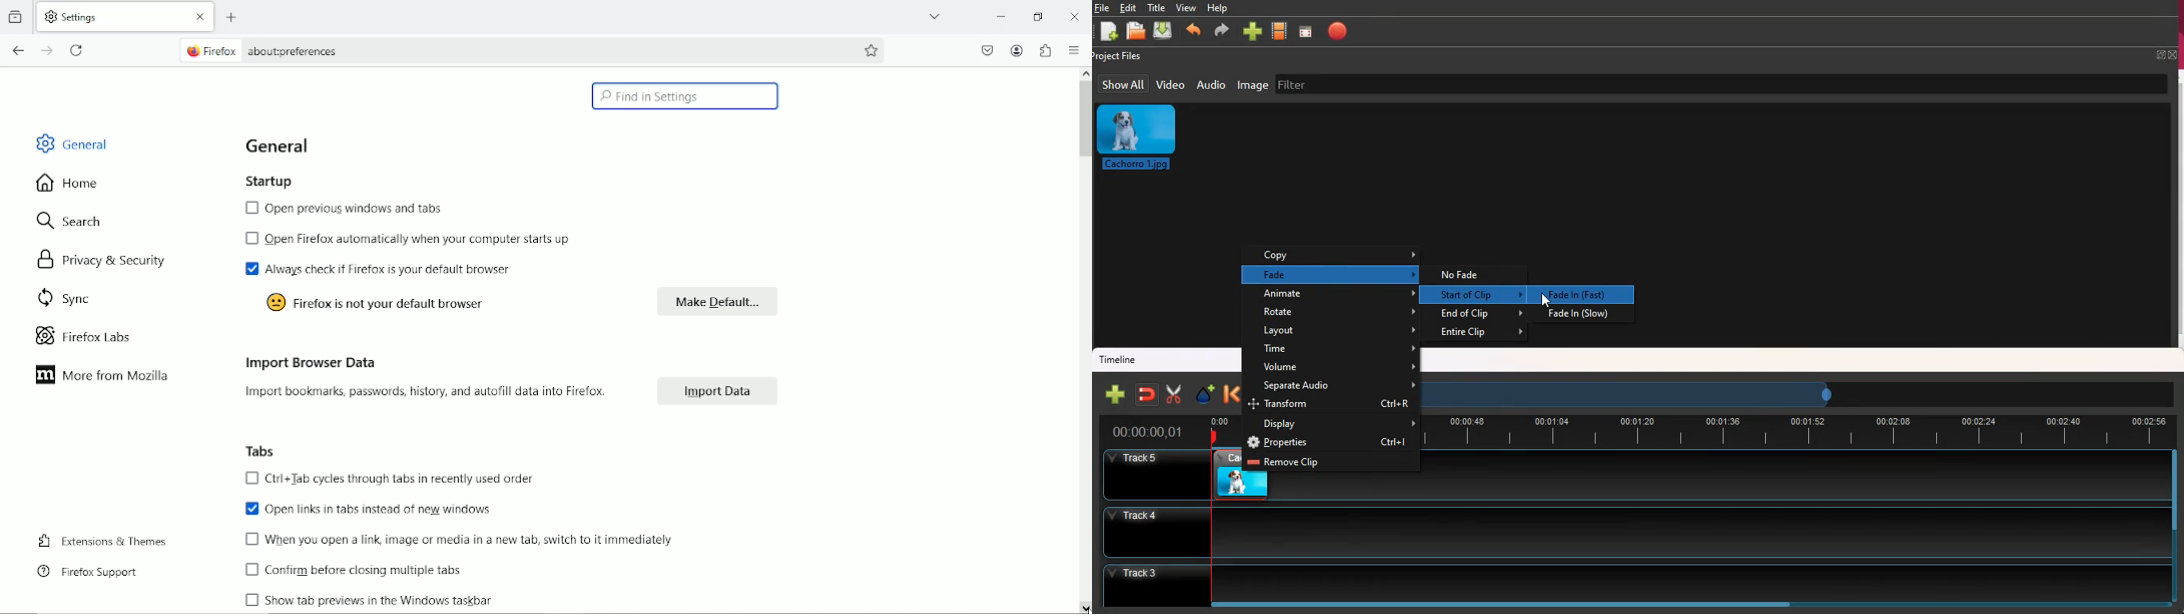 Image resolution: width=2184 pixels, height=616 pixels. What do you see at coordinates (390, 480) in the screenshot?
I see `Ctrl+Tab cycles through tabs in recently used order.` at bounding box center [390, 480].